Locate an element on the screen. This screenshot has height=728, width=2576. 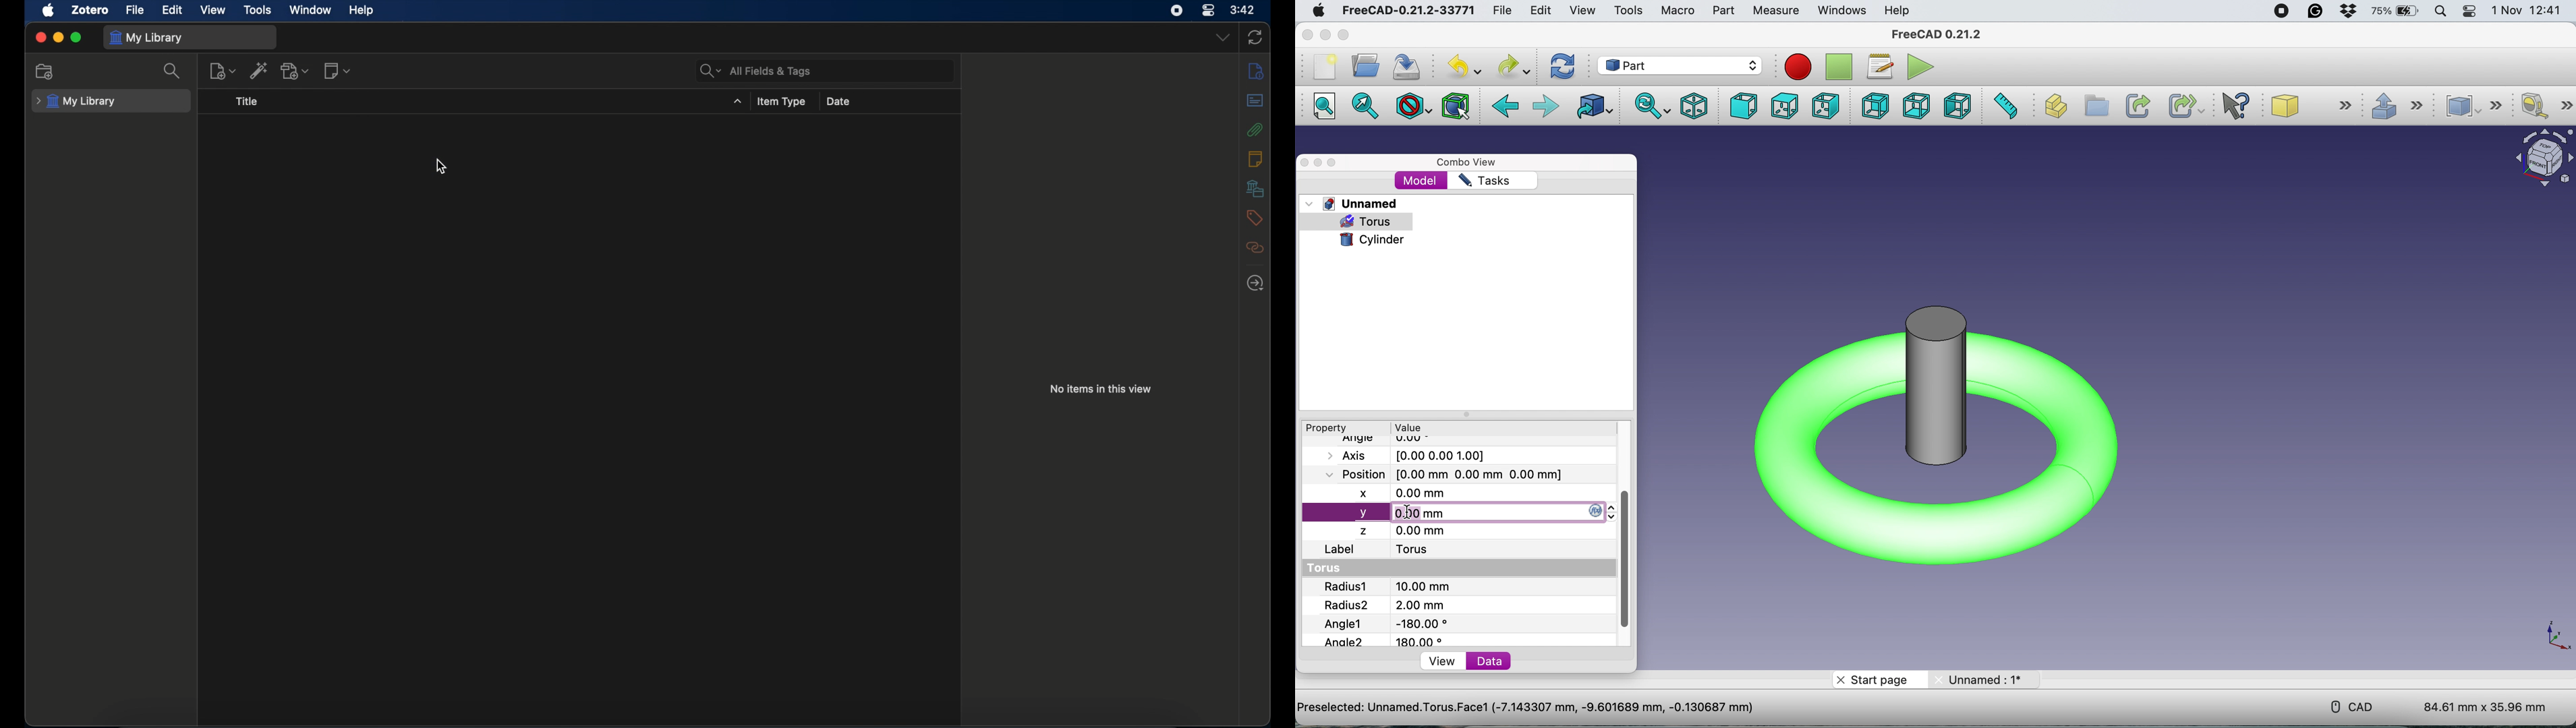
tools is located at coordinates (1629, 11).